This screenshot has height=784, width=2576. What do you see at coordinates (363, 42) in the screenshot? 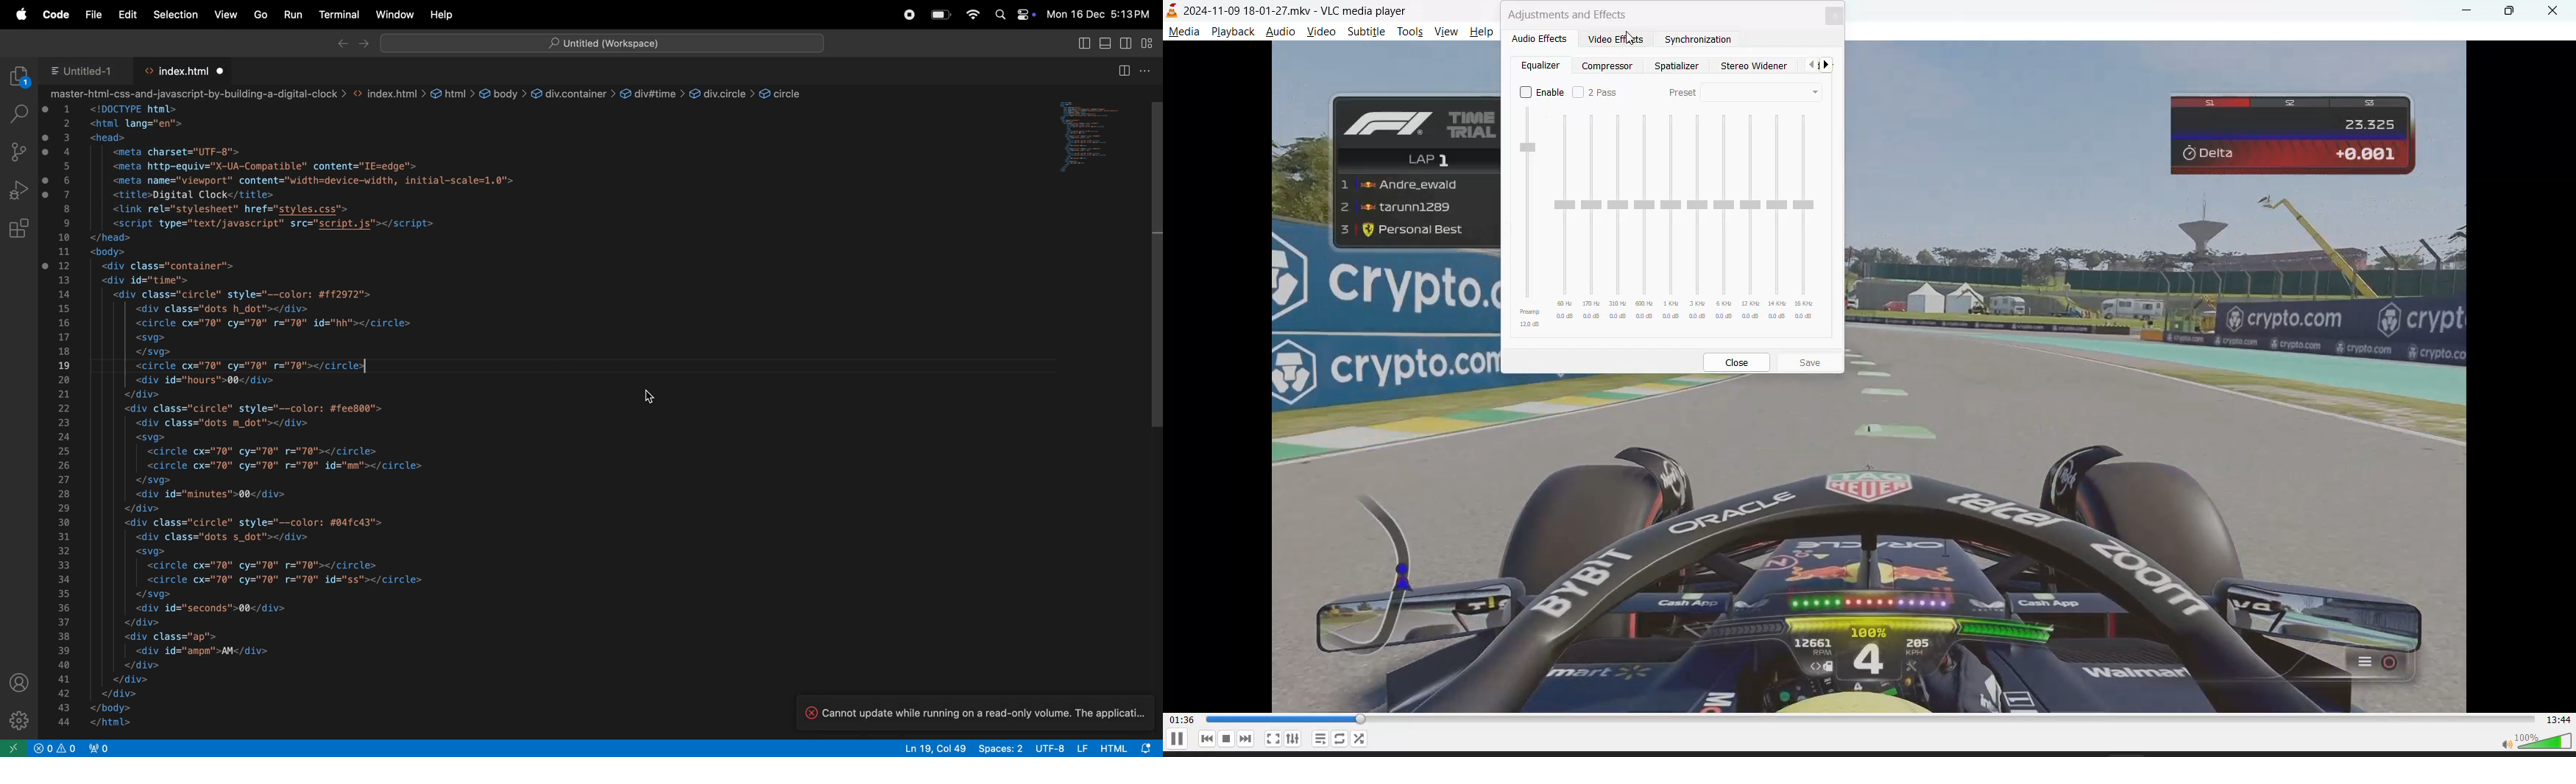
I see `forward` at bounding box center [363, 42].